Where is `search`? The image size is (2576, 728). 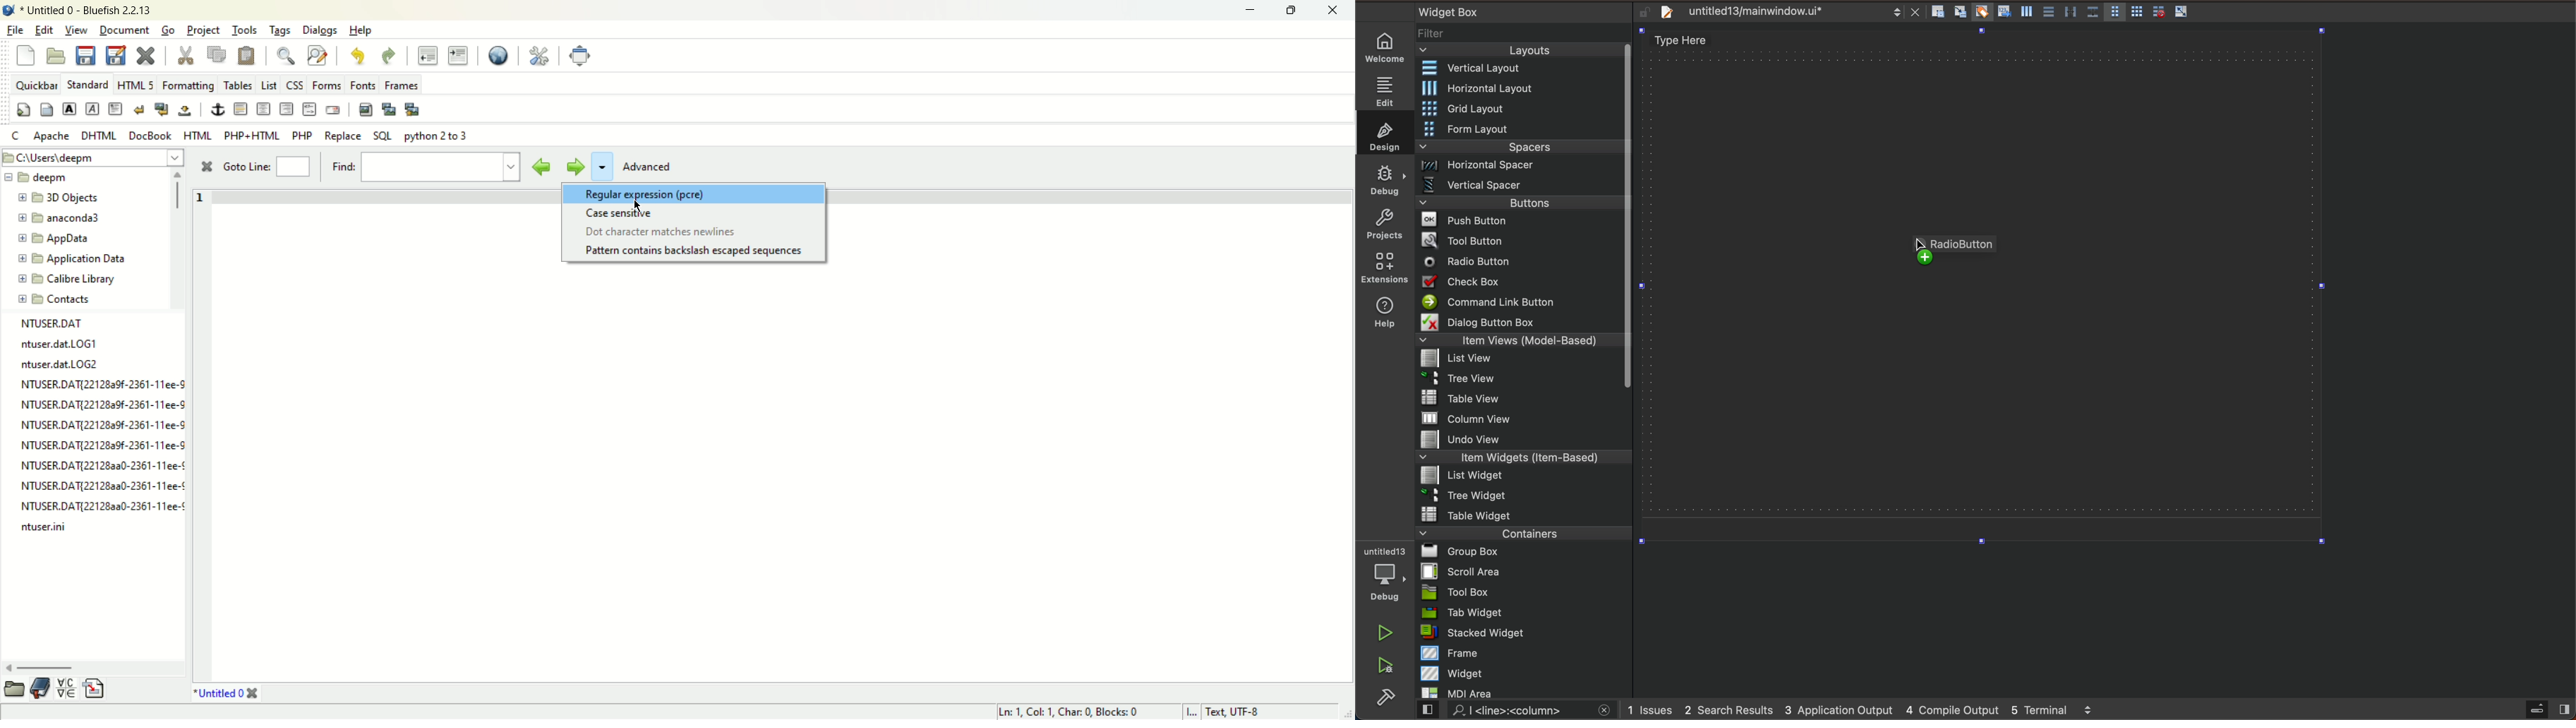
search is located at coordinates (1512, 711).